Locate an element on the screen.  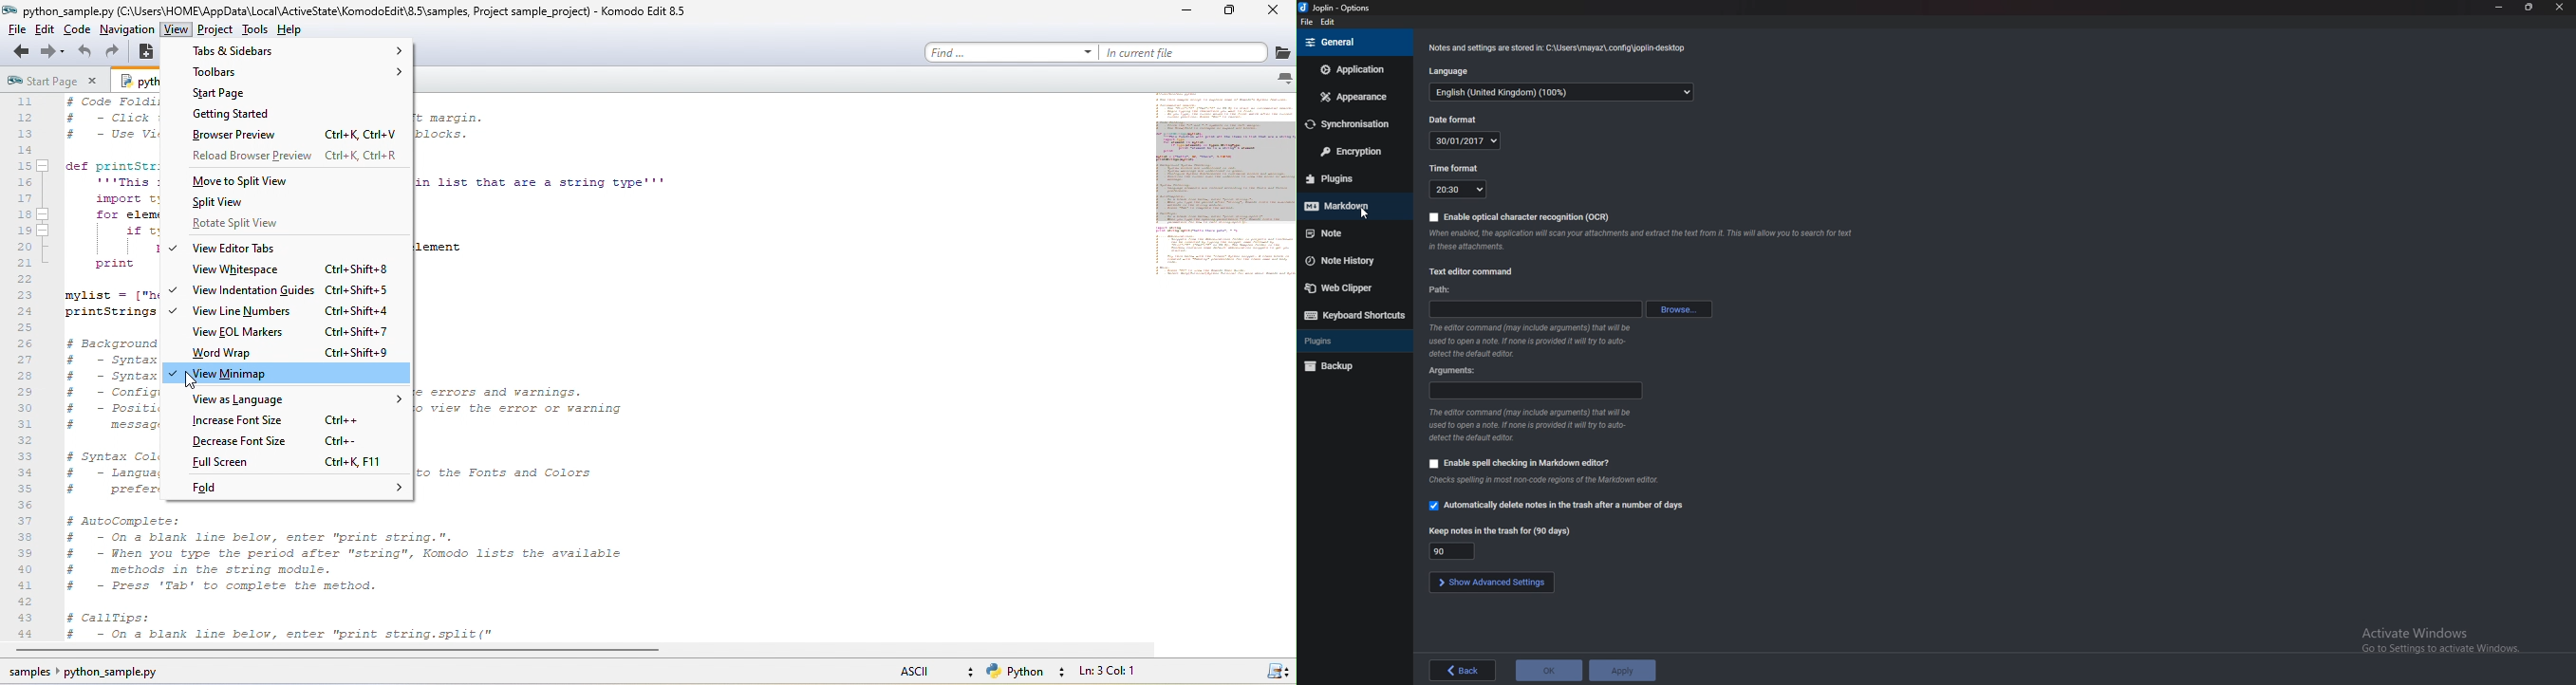
Arguments is located at coordinates (1460, 372).